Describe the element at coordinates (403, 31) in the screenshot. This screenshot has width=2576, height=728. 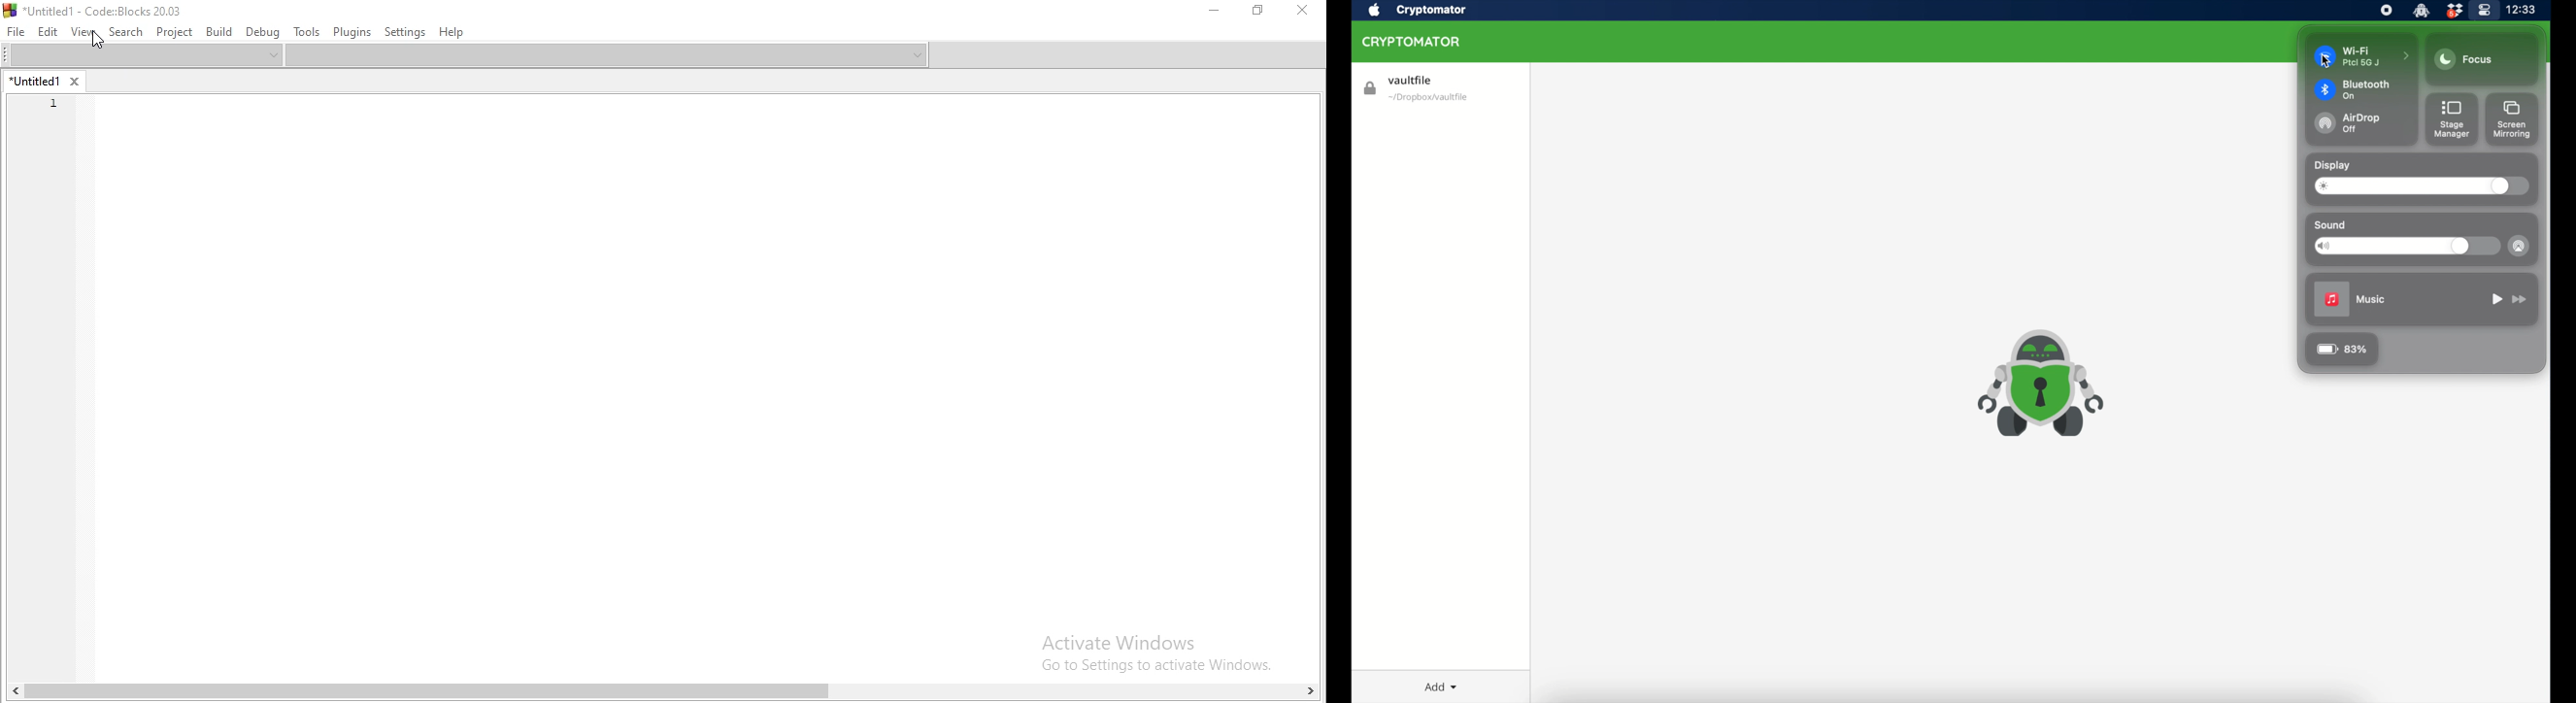
I see `Settings ` at that location.